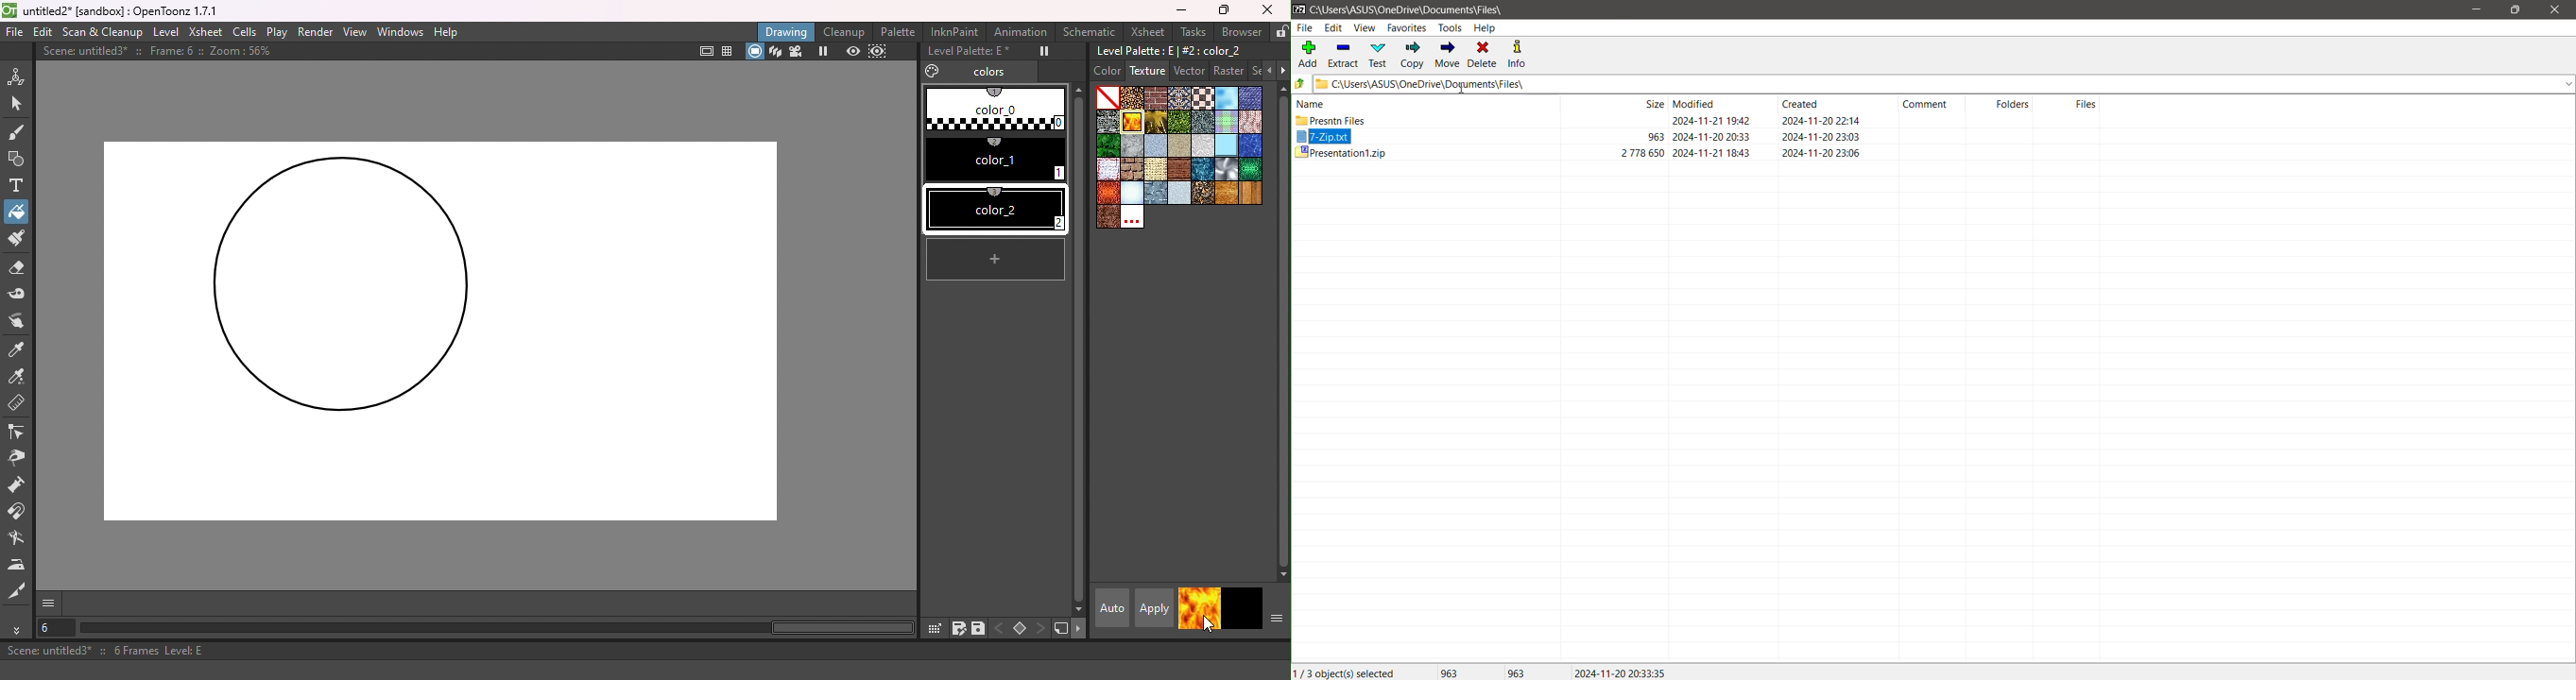 The image size is (2576, 700). What do you see at coordinates (1643, 152) in the screenshot?
I see `2 778 650` at bounding box center [1643, 152].